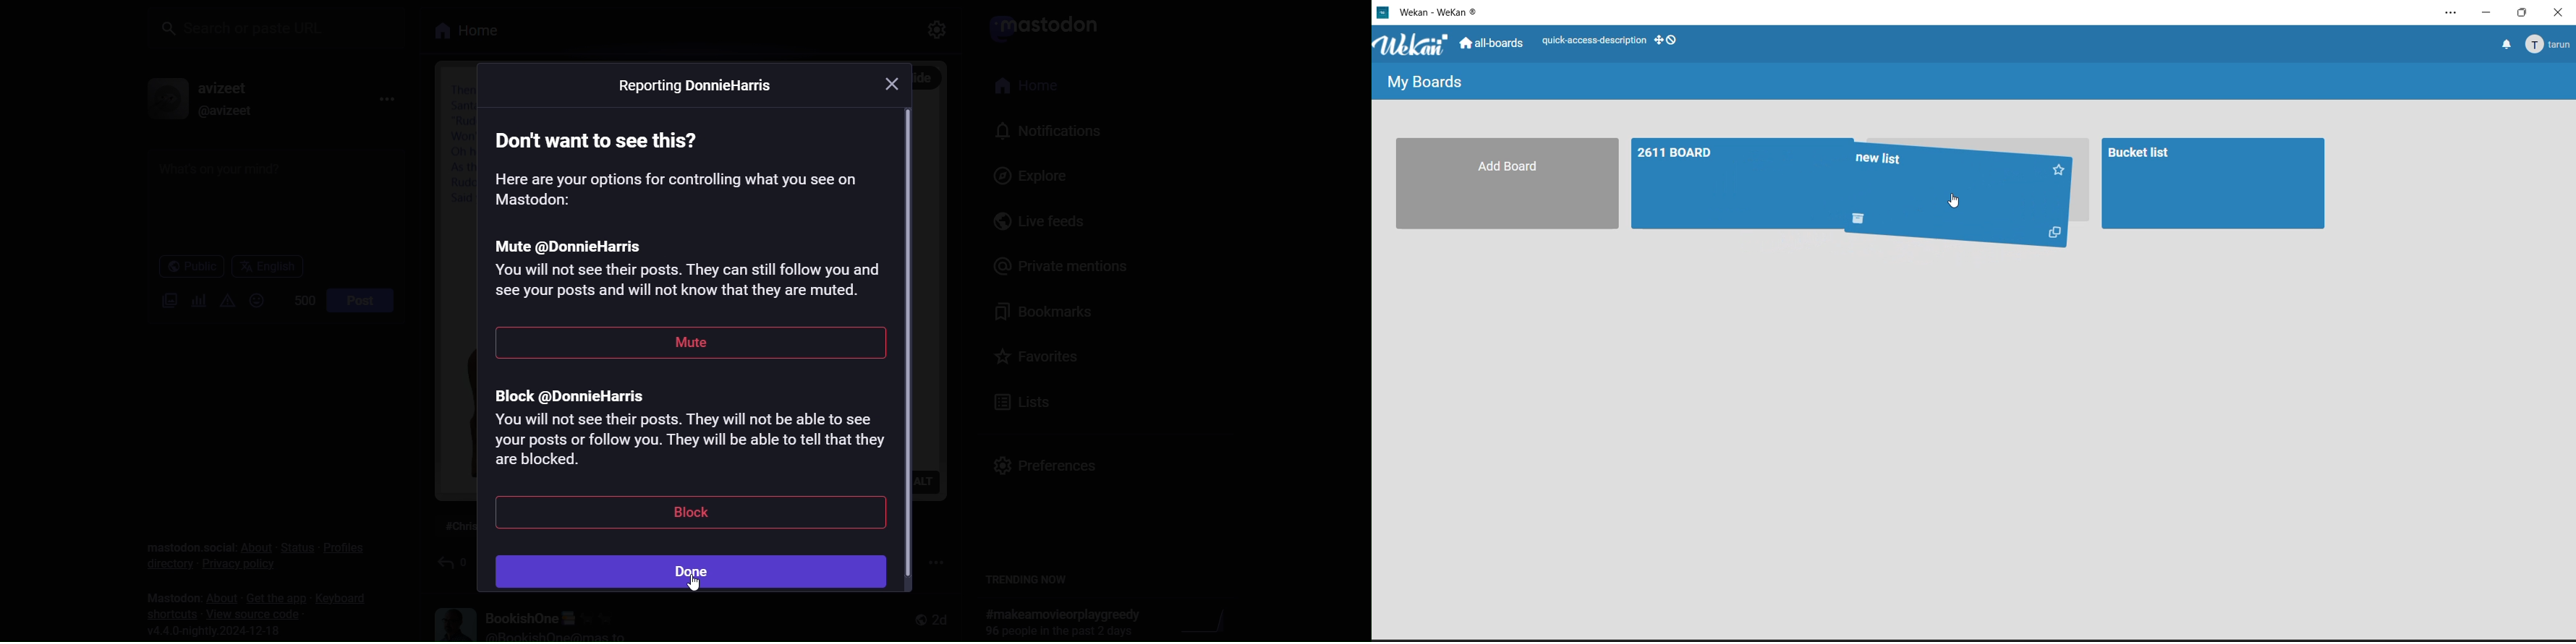  What do you see at coordinates (1500, 183) in the screenshot?
I see `Add Board` at bounding box center [1500, 183].